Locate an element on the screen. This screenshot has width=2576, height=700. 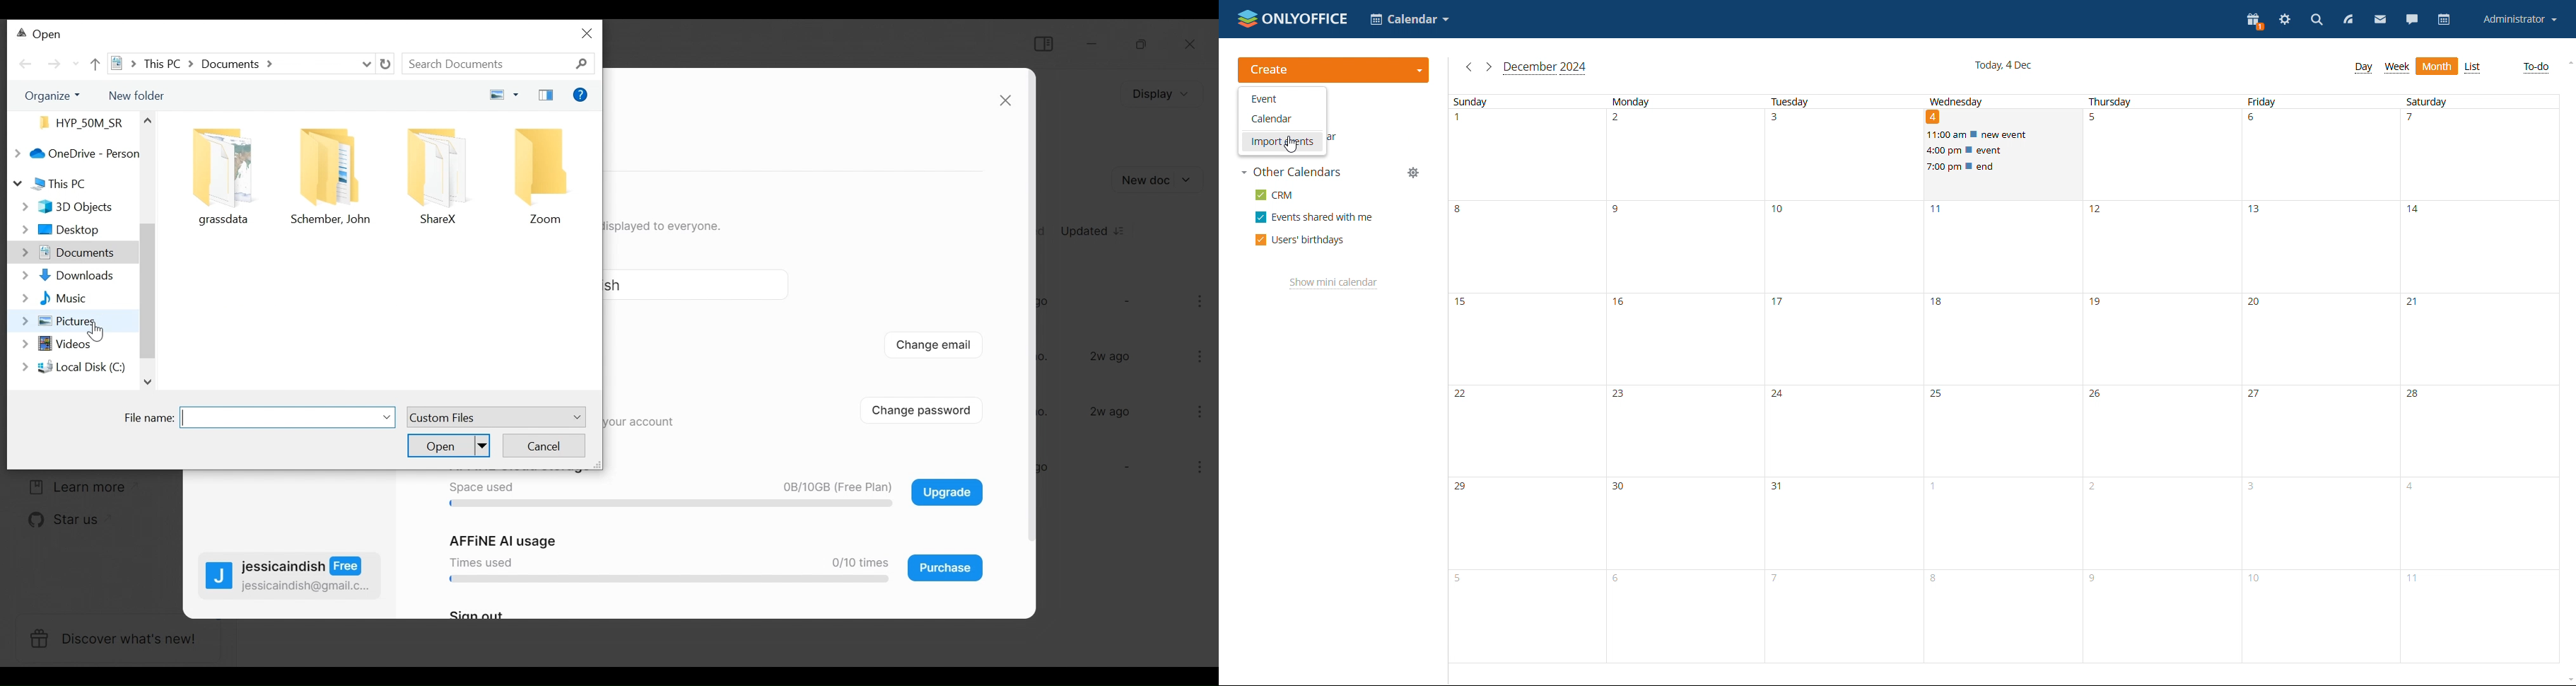
2w ago is located at coordinates (1111, 412).